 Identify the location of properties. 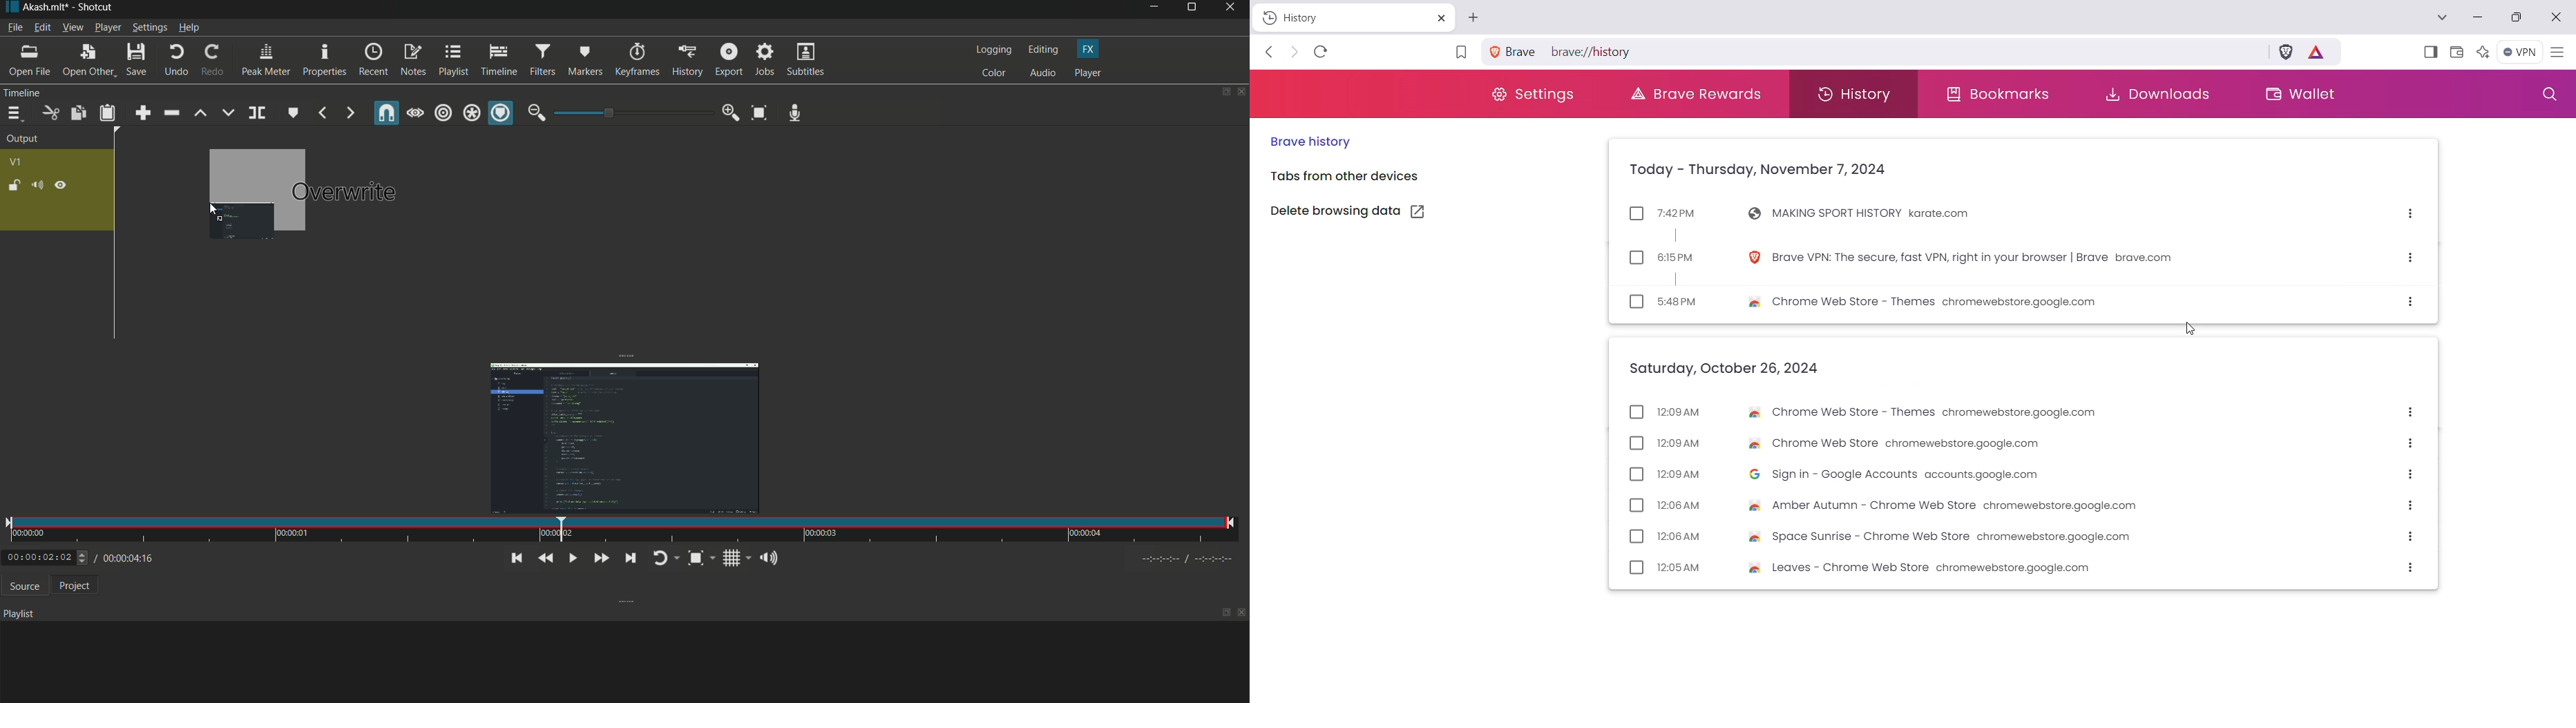
(323, 60).